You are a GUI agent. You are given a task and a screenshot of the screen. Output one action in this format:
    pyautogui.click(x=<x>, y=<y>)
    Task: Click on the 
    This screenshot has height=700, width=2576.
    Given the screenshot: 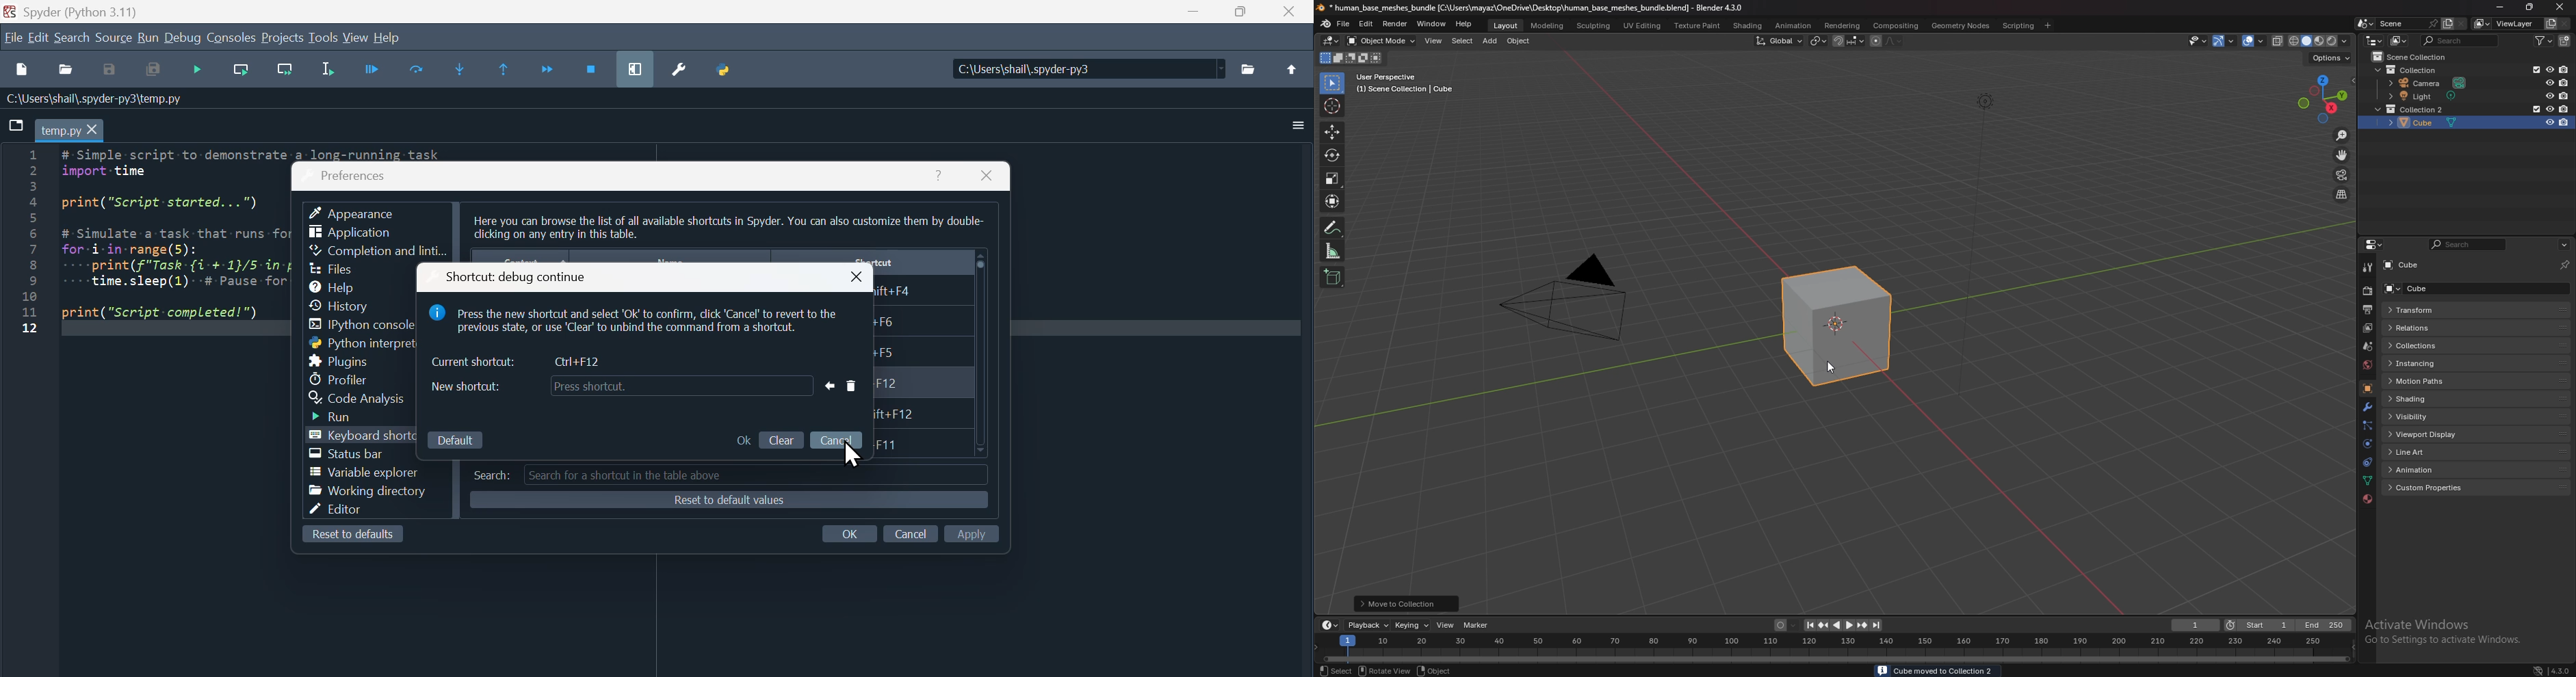 What is the action you would take?
    pyautogui.click(x=856, y=534)
    